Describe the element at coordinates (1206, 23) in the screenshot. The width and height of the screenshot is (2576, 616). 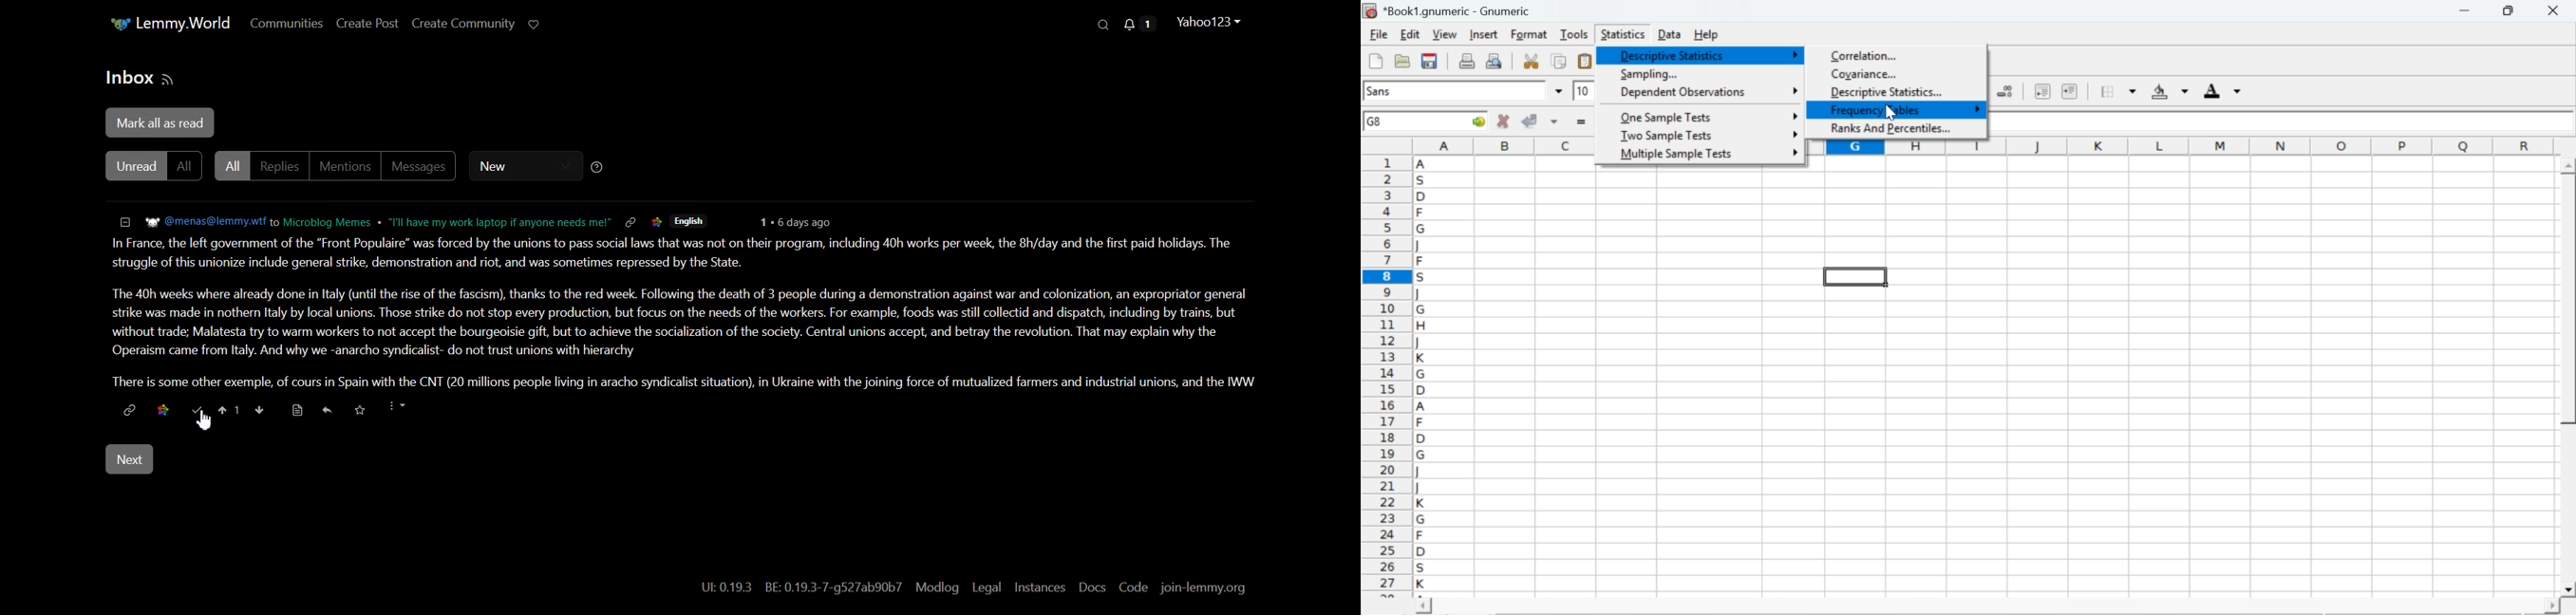
I see `Profile` at that location.